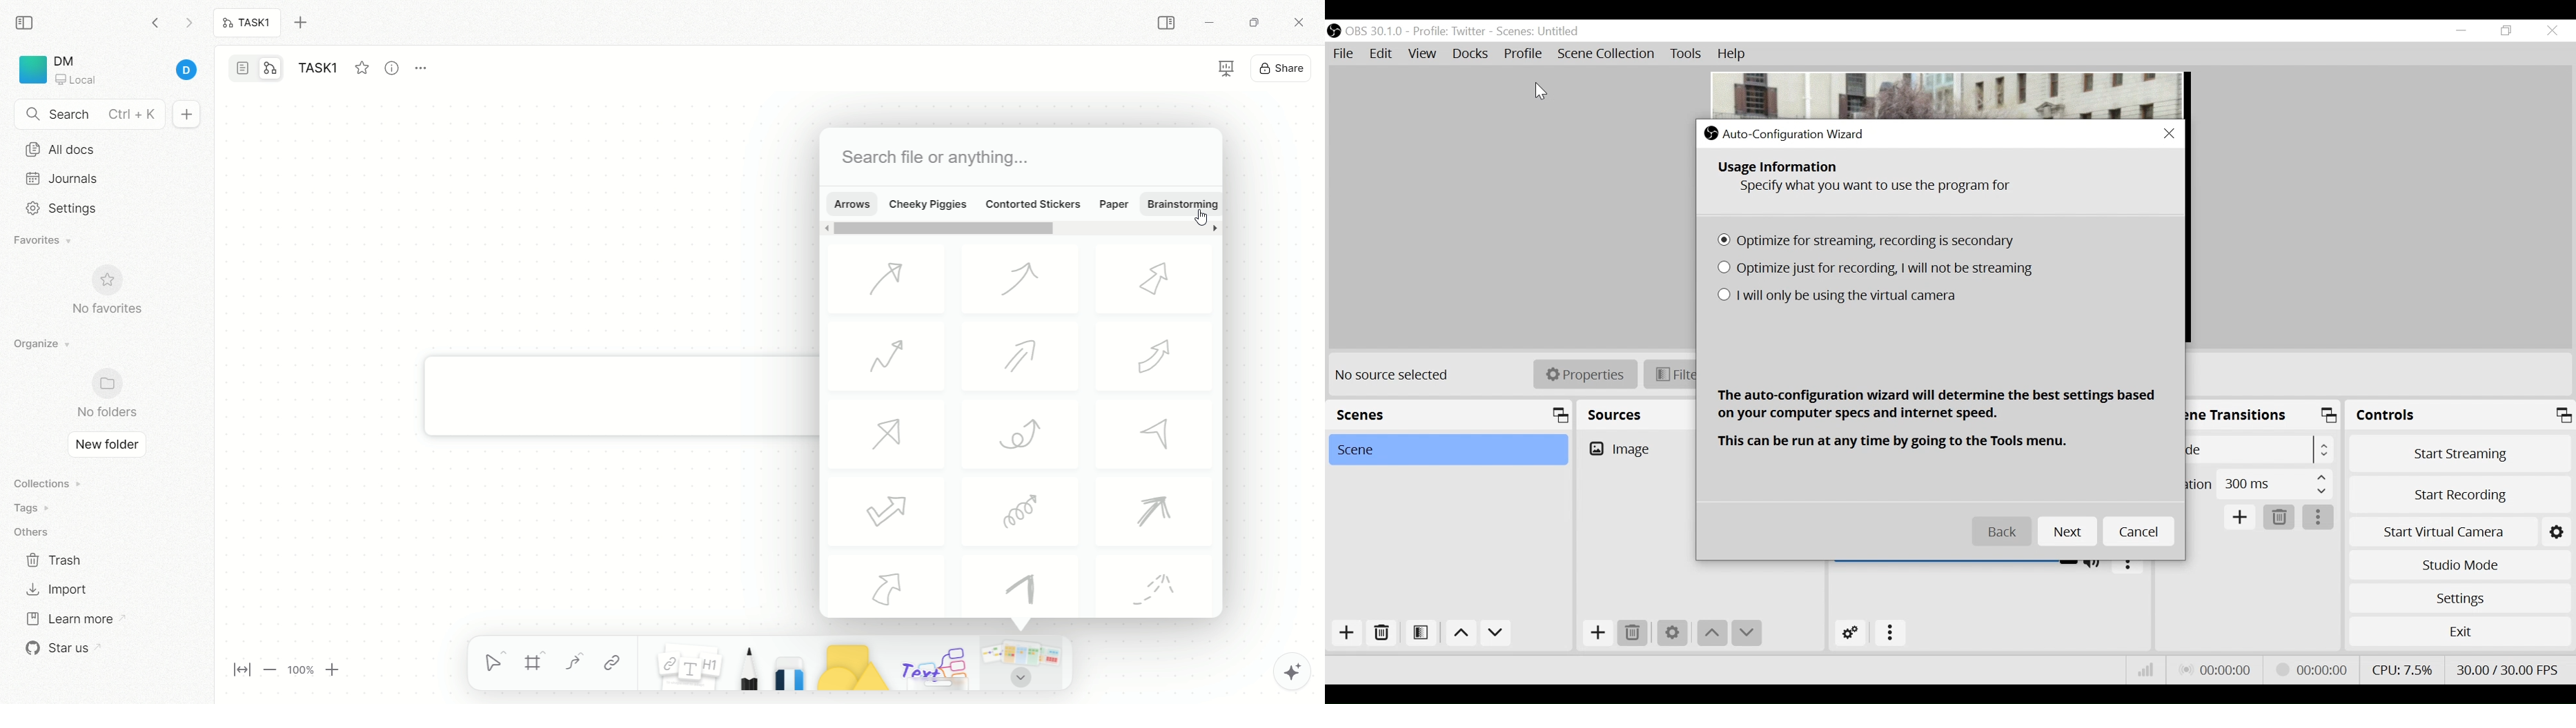 This screenshot has height=728, width=2576. I want to click on Edit, so click(1382, 54).